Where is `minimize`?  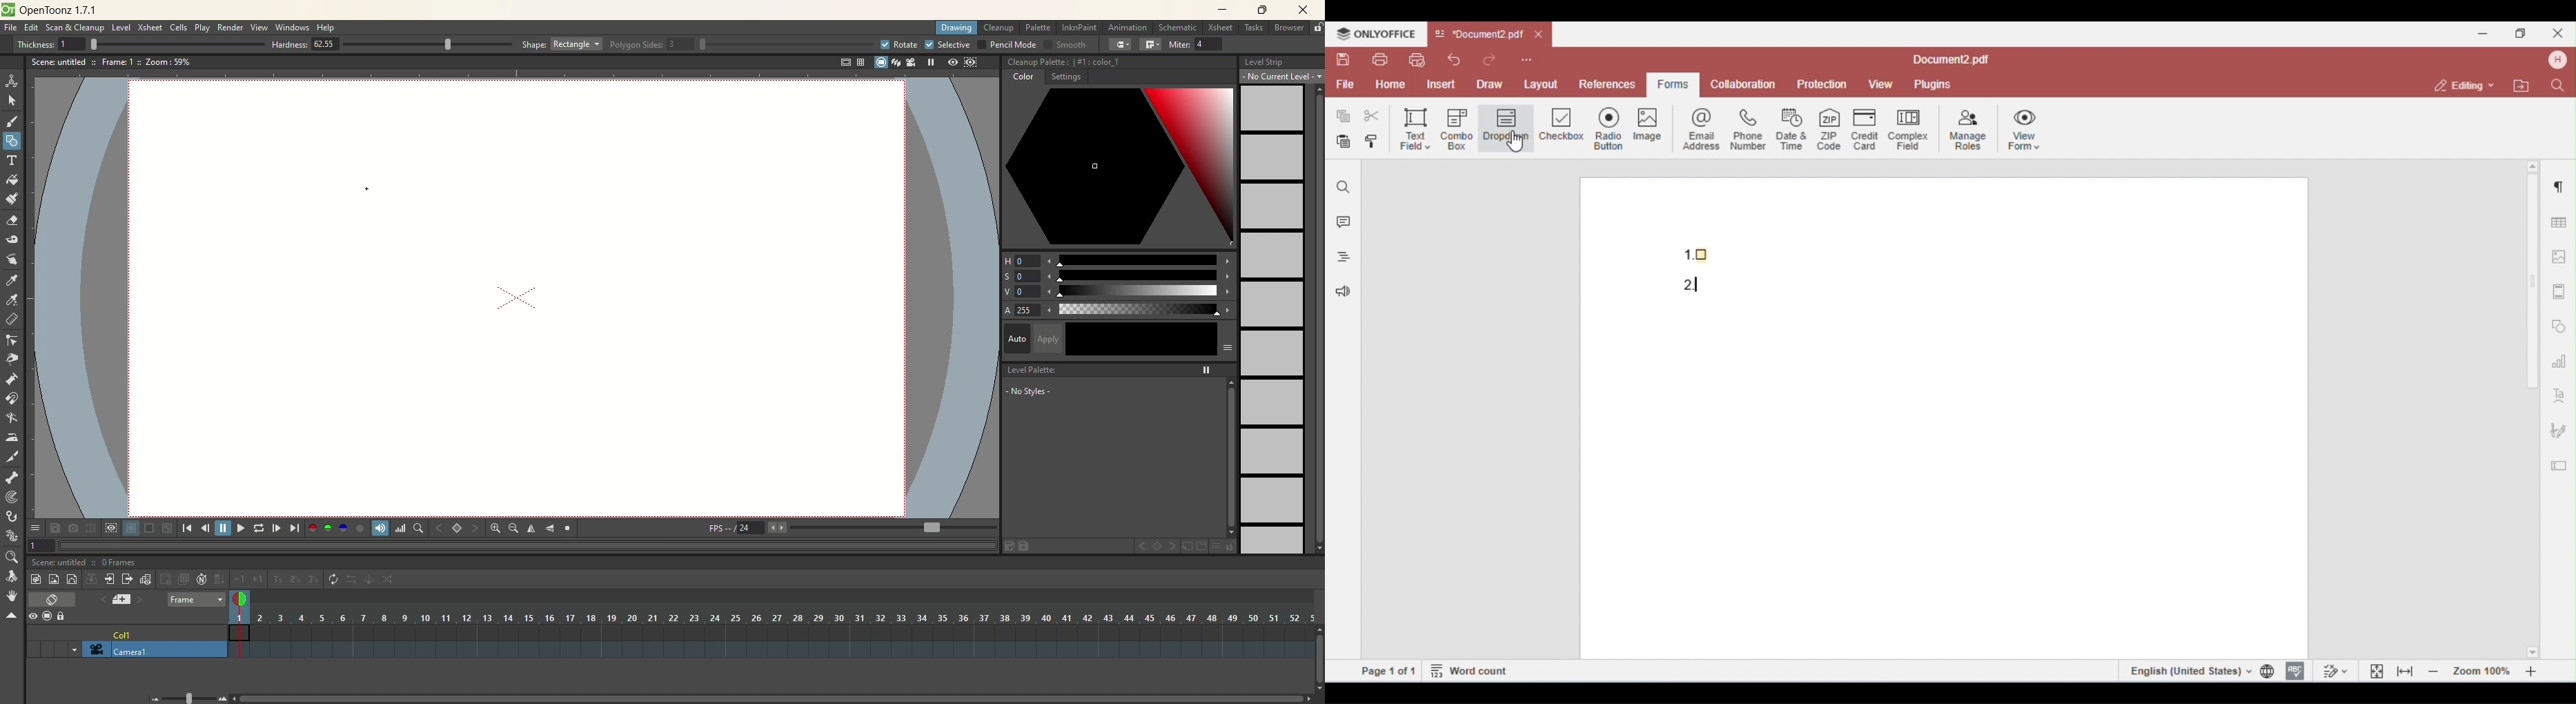 minimize is located at coordinates (1223, 9).